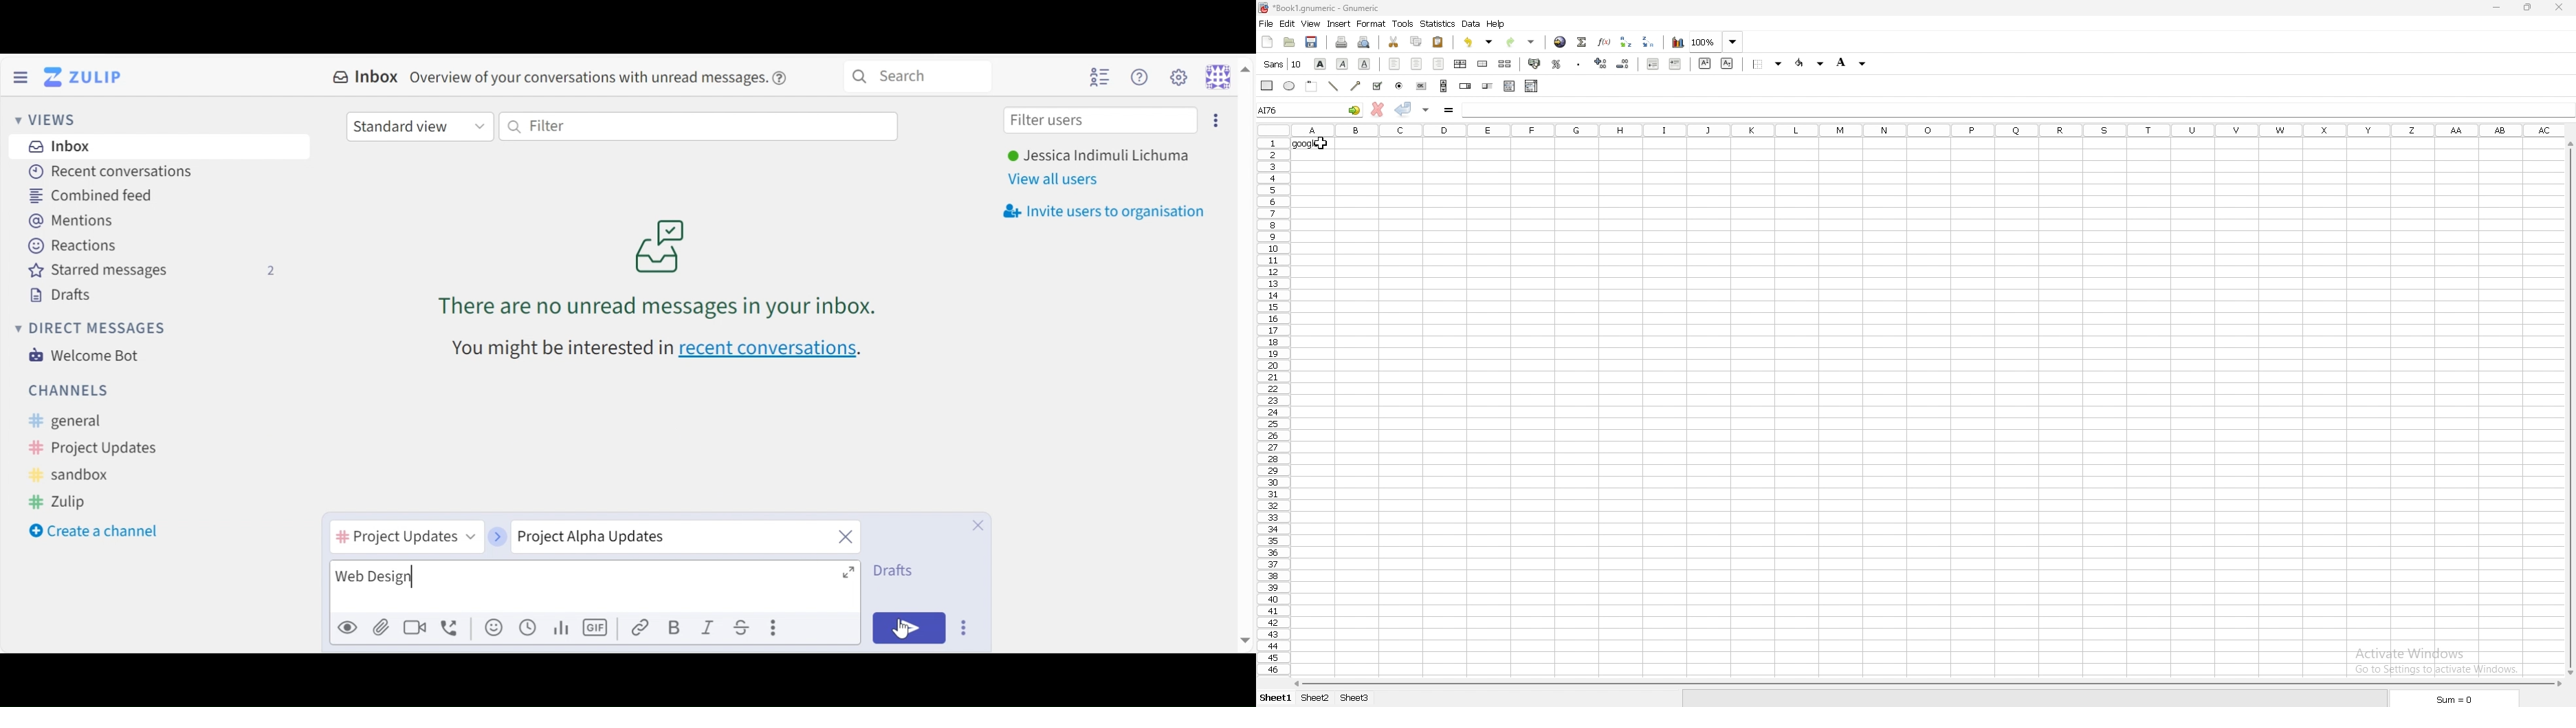 This screenshot has width=2576, height=728. What do you see at coordinates (2497, 8) in the screenshot?
I see `minimize` at bounding box center [2497, 8].